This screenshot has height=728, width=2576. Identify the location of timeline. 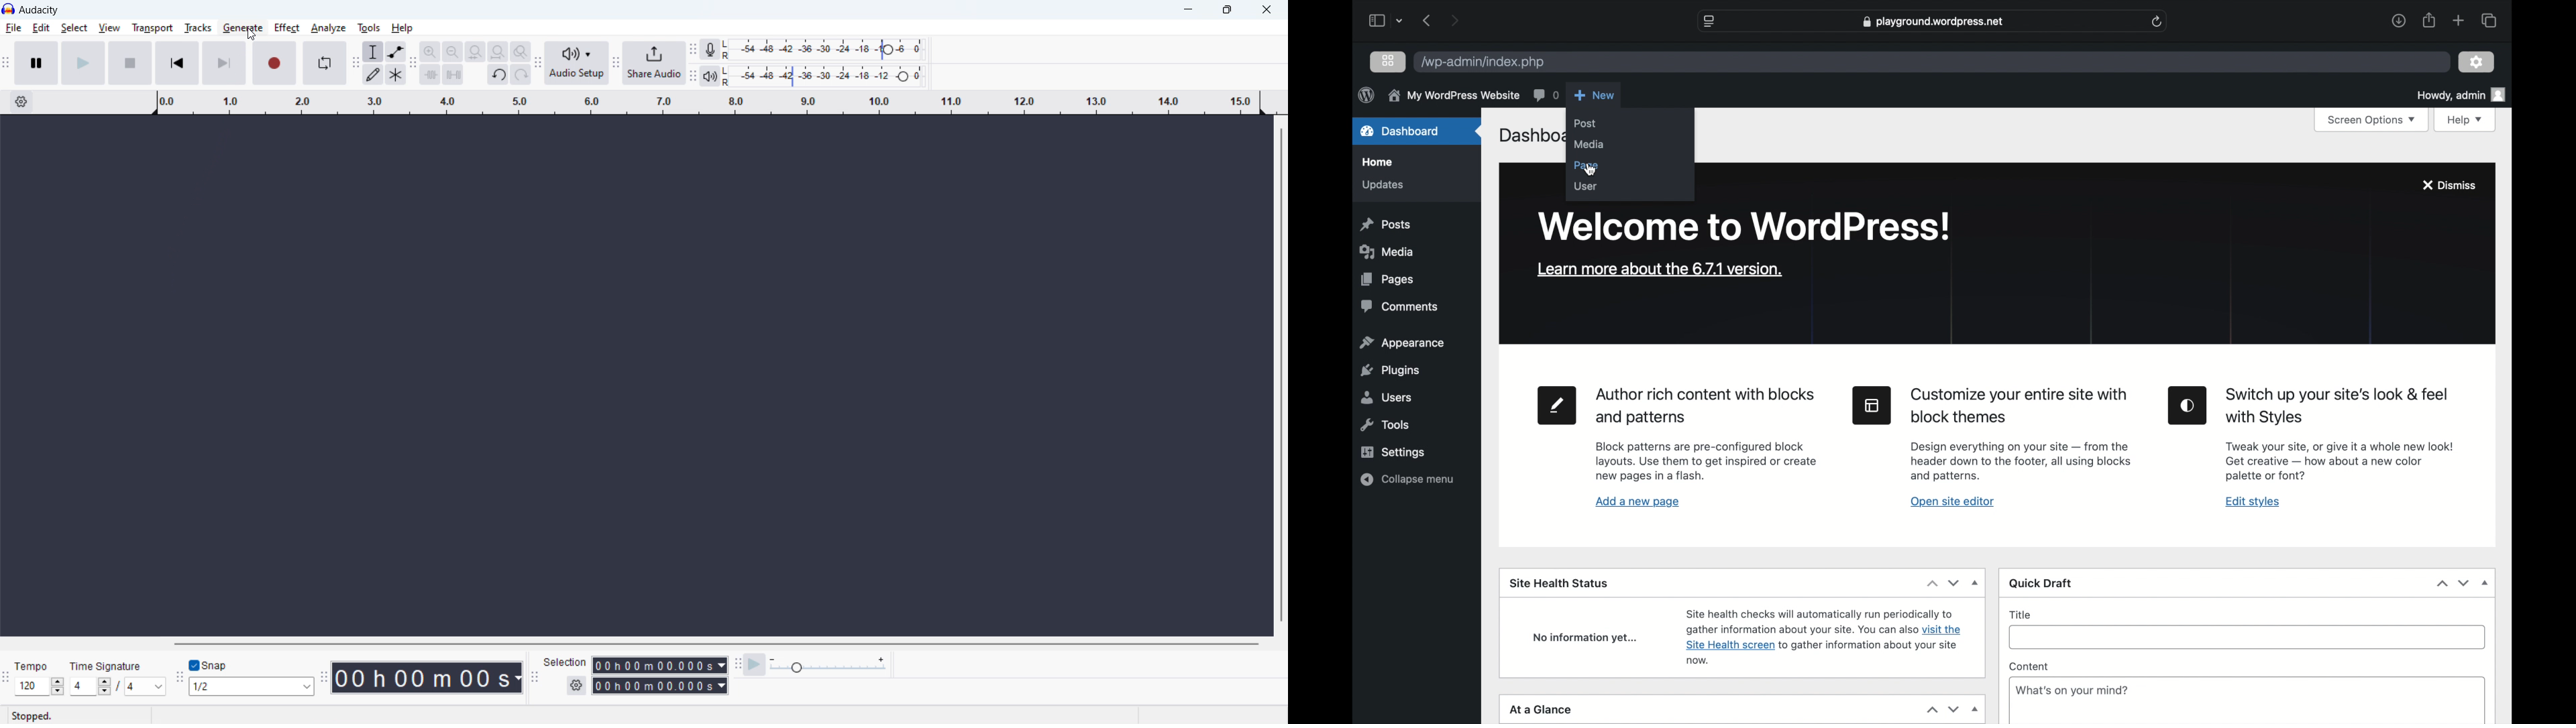
(708, 103).